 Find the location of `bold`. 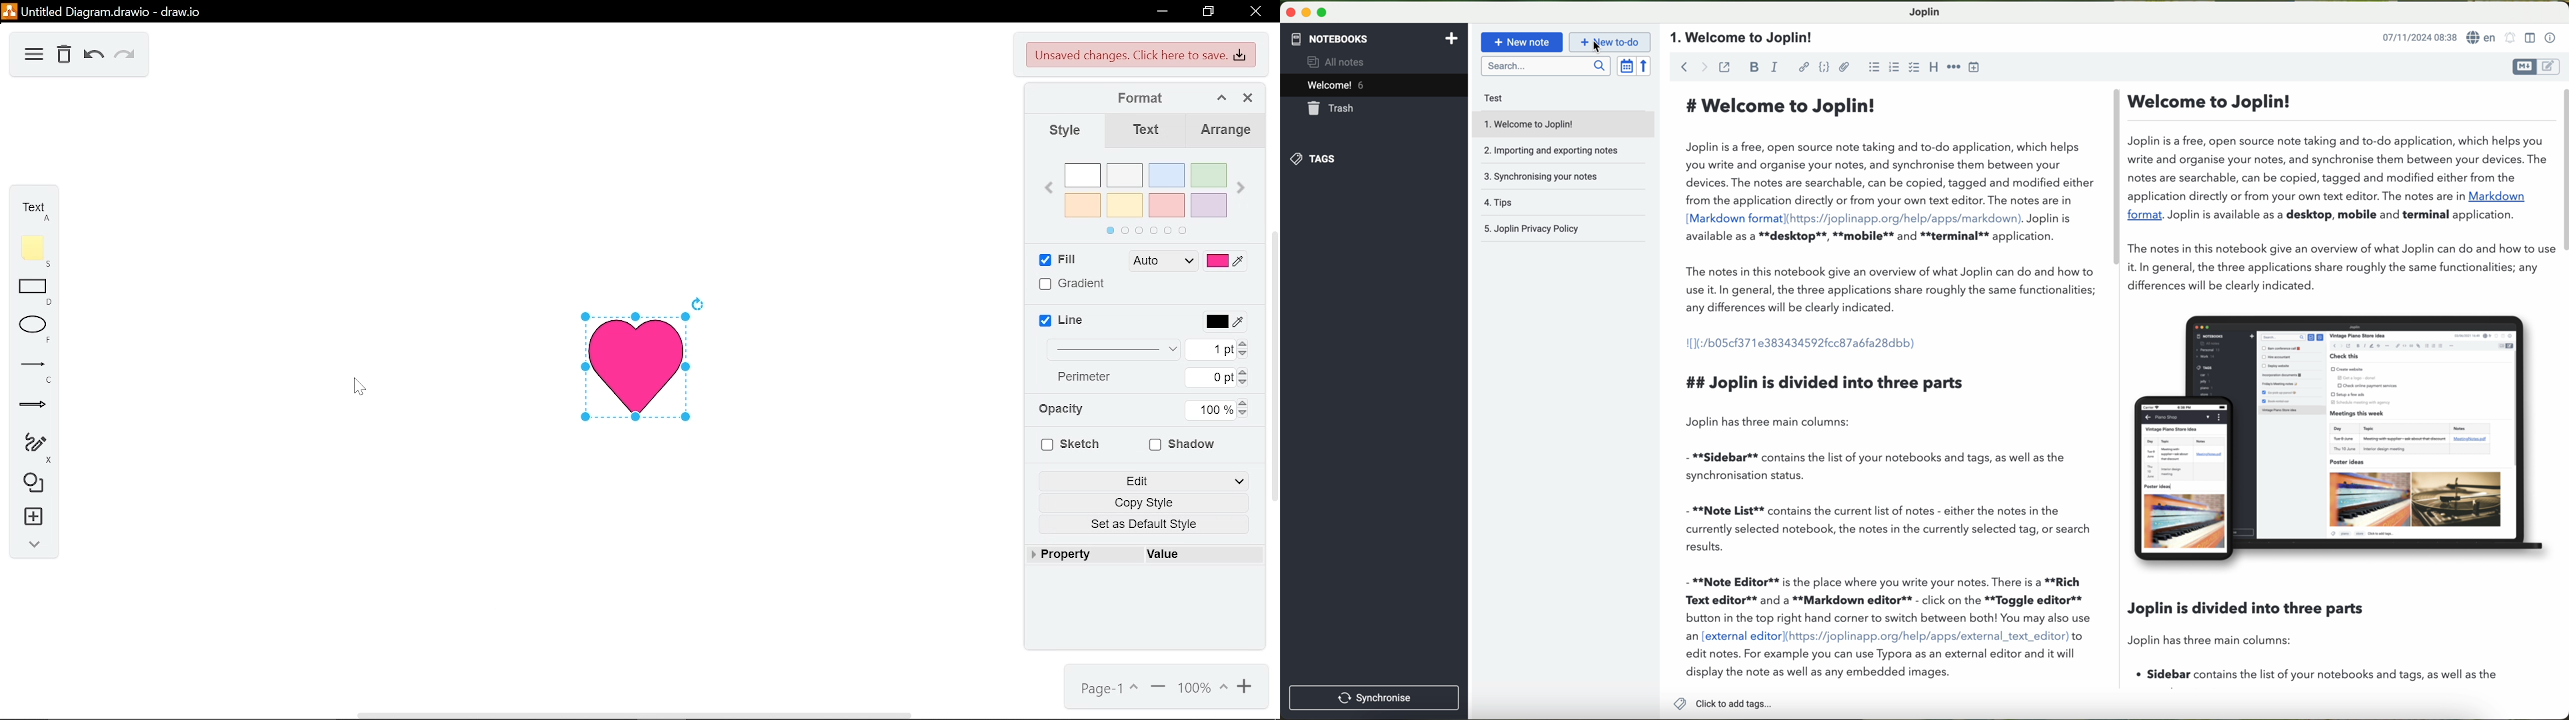

bold is located at coordinates (1755, 66).